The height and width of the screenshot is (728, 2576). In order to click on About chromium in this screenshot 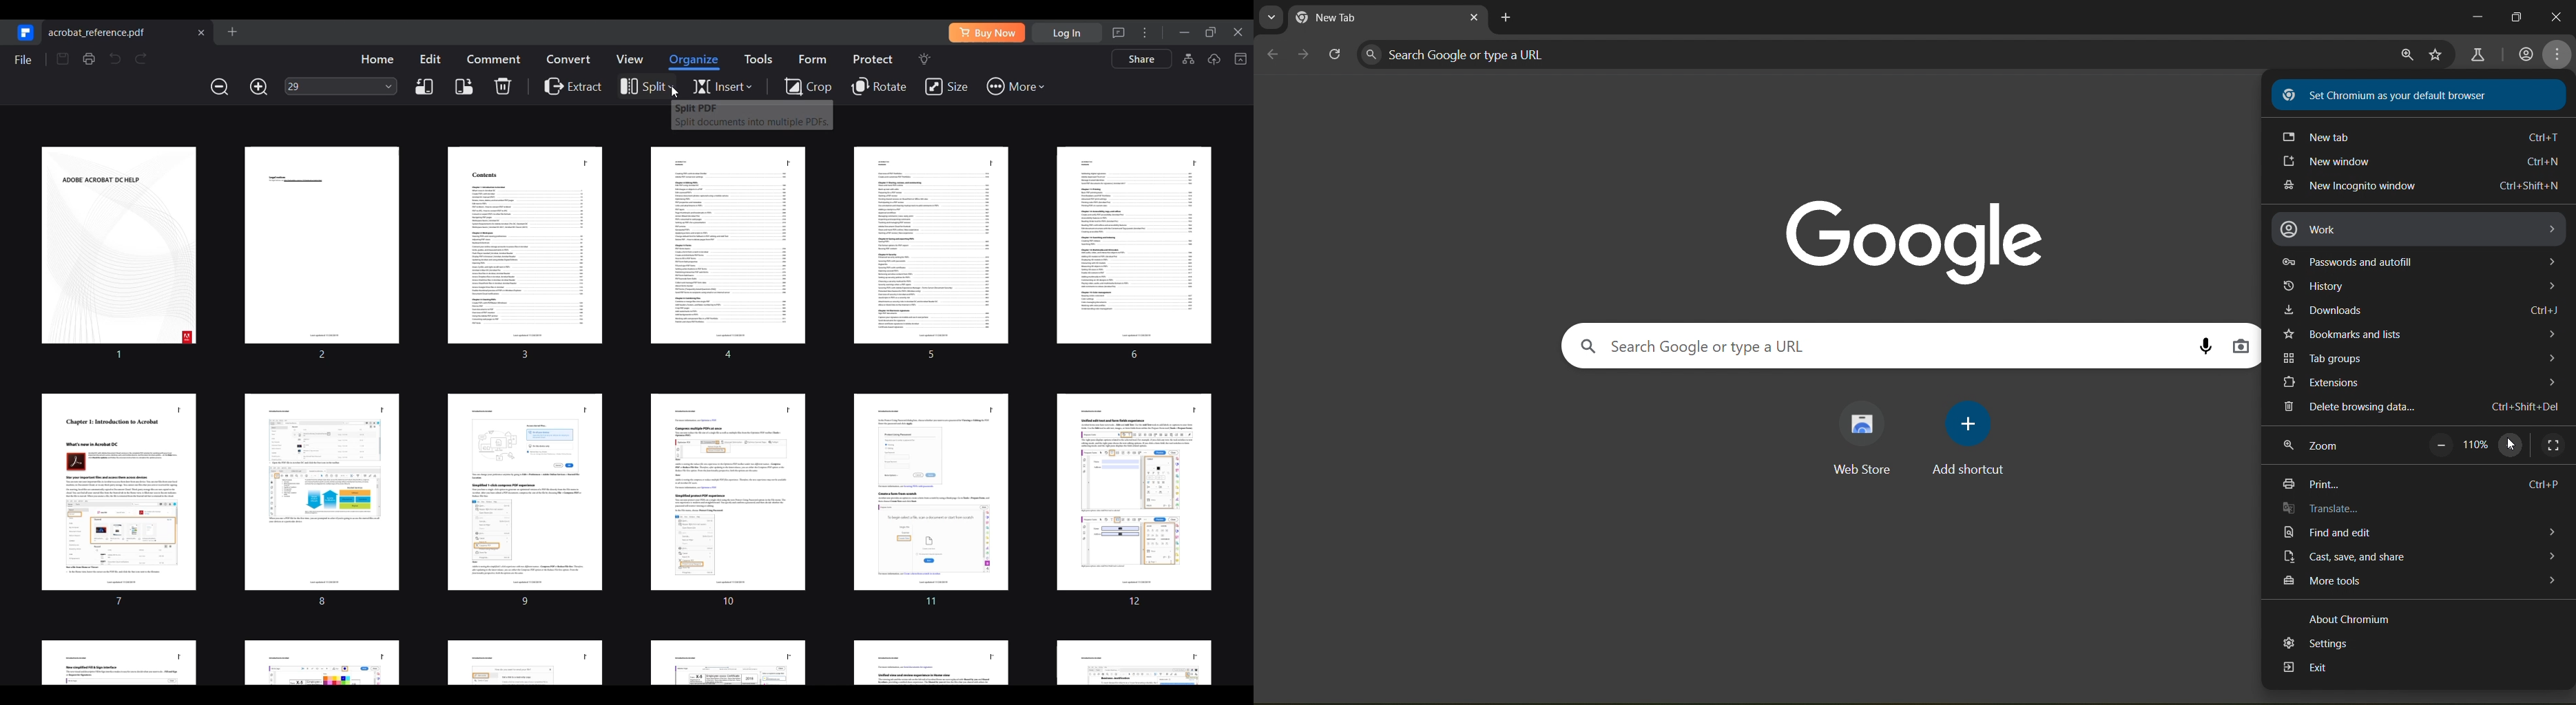, I will do `click(2351, 620)`.